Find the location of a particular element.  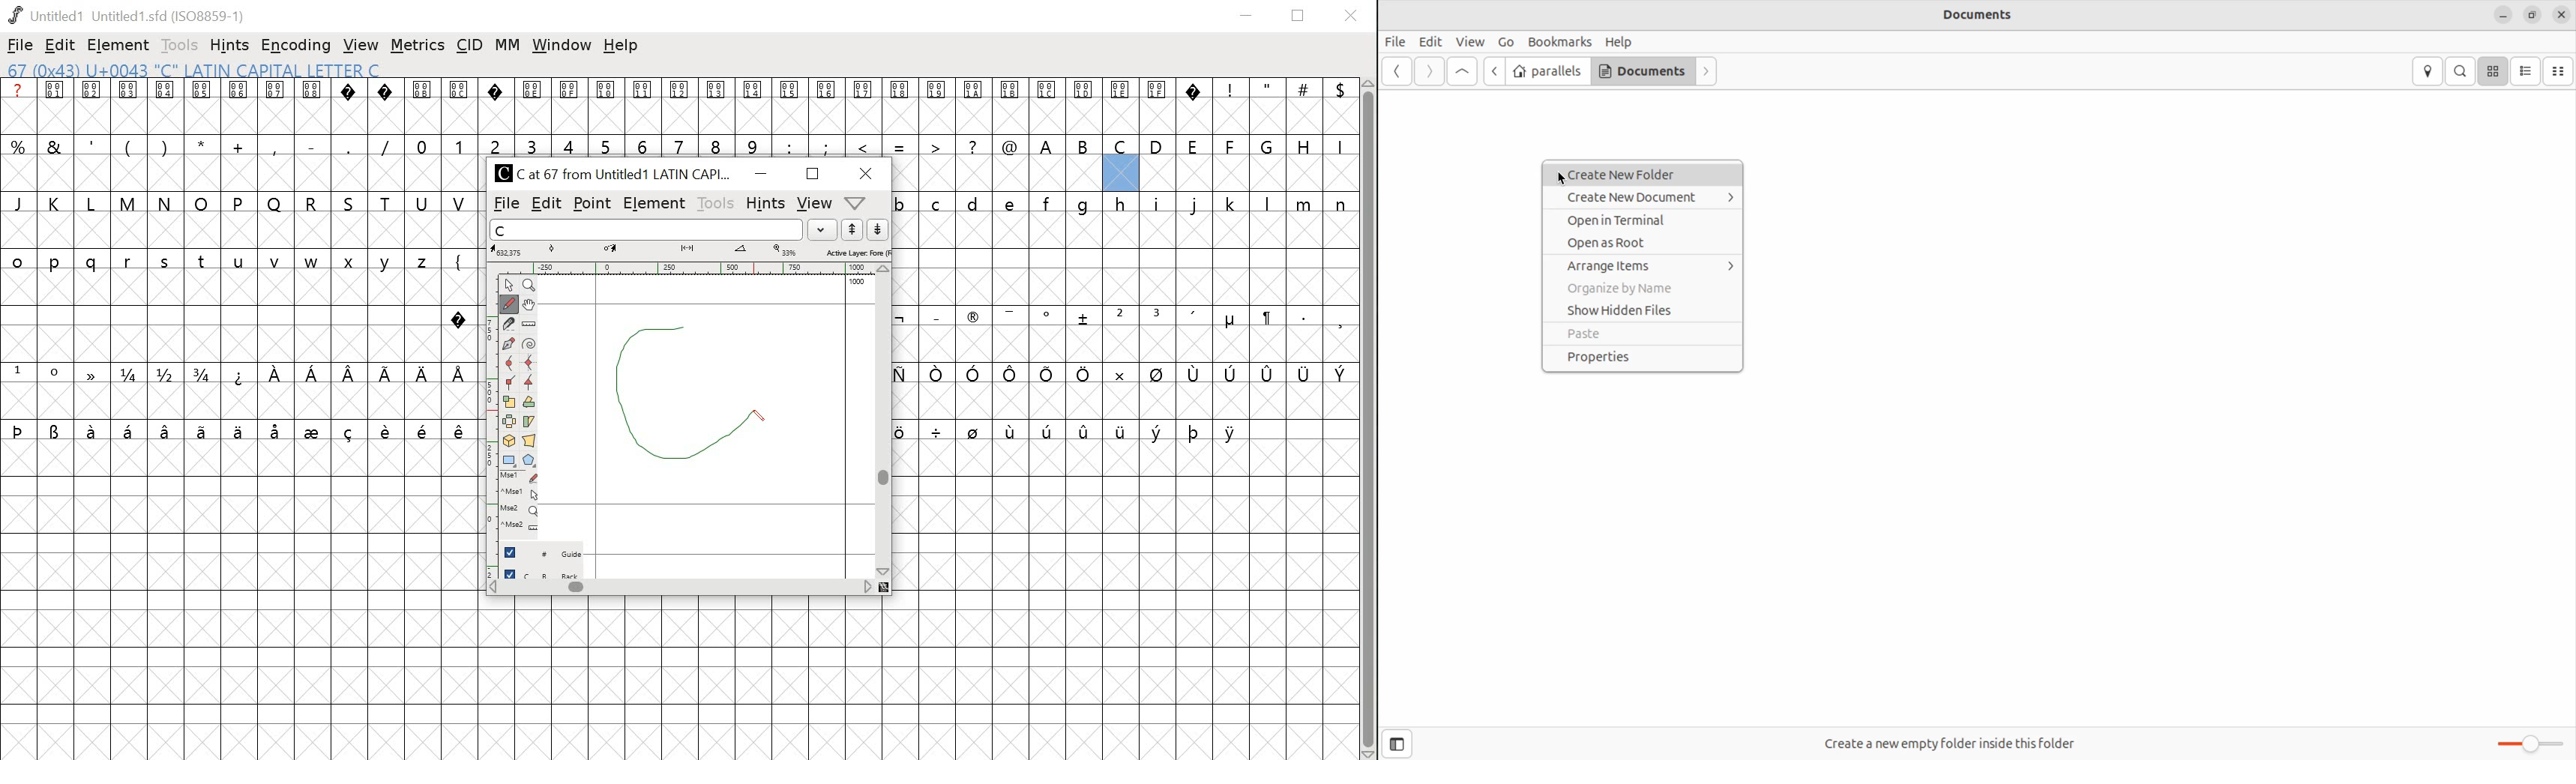

ruler is located at coordinates (493, 421).